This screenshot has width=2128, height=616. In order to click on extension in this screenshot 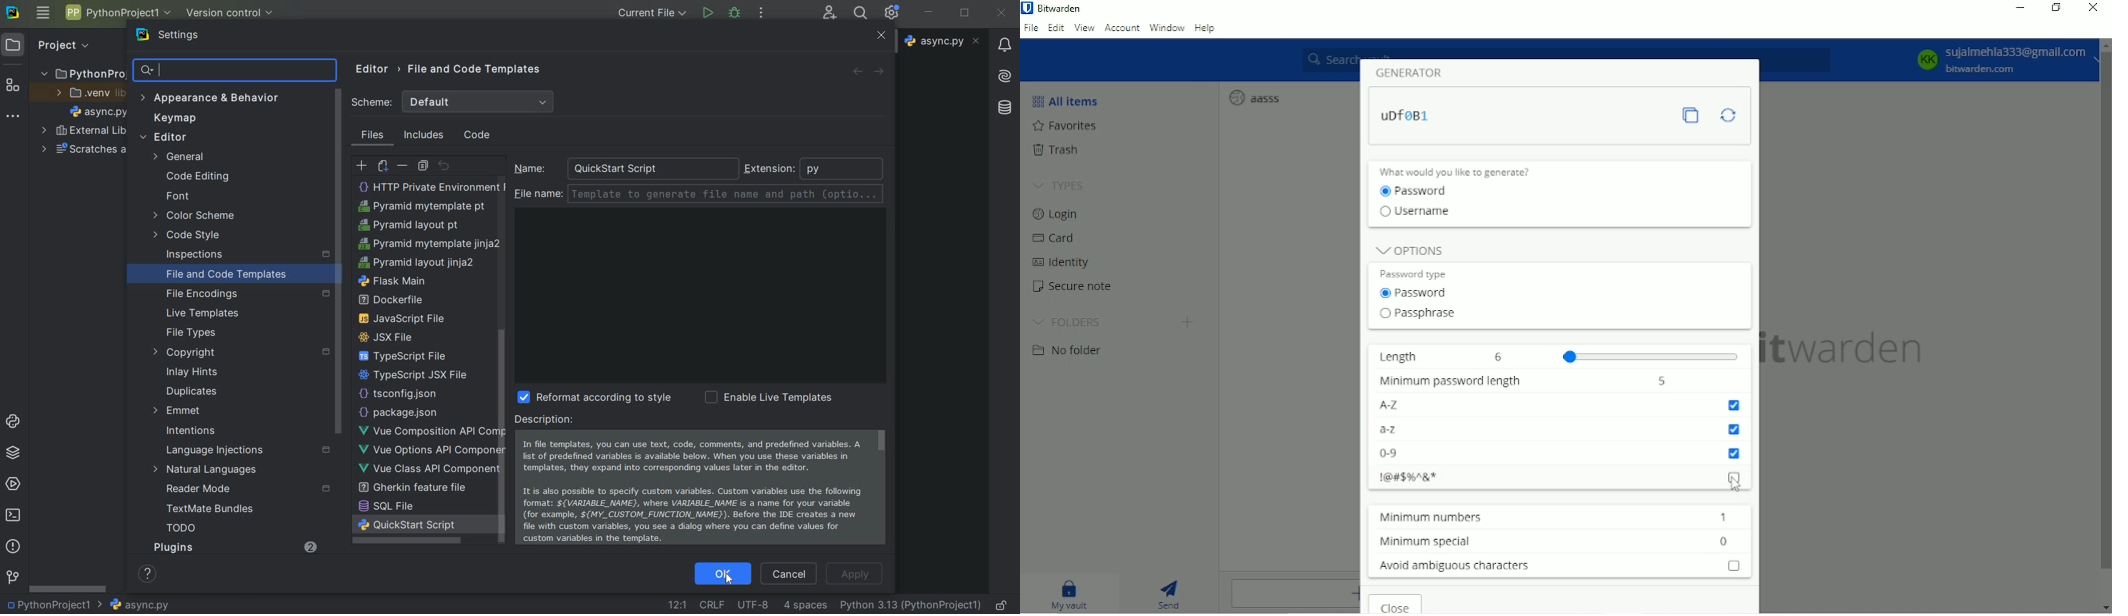, I will do `click(762, 170)`.